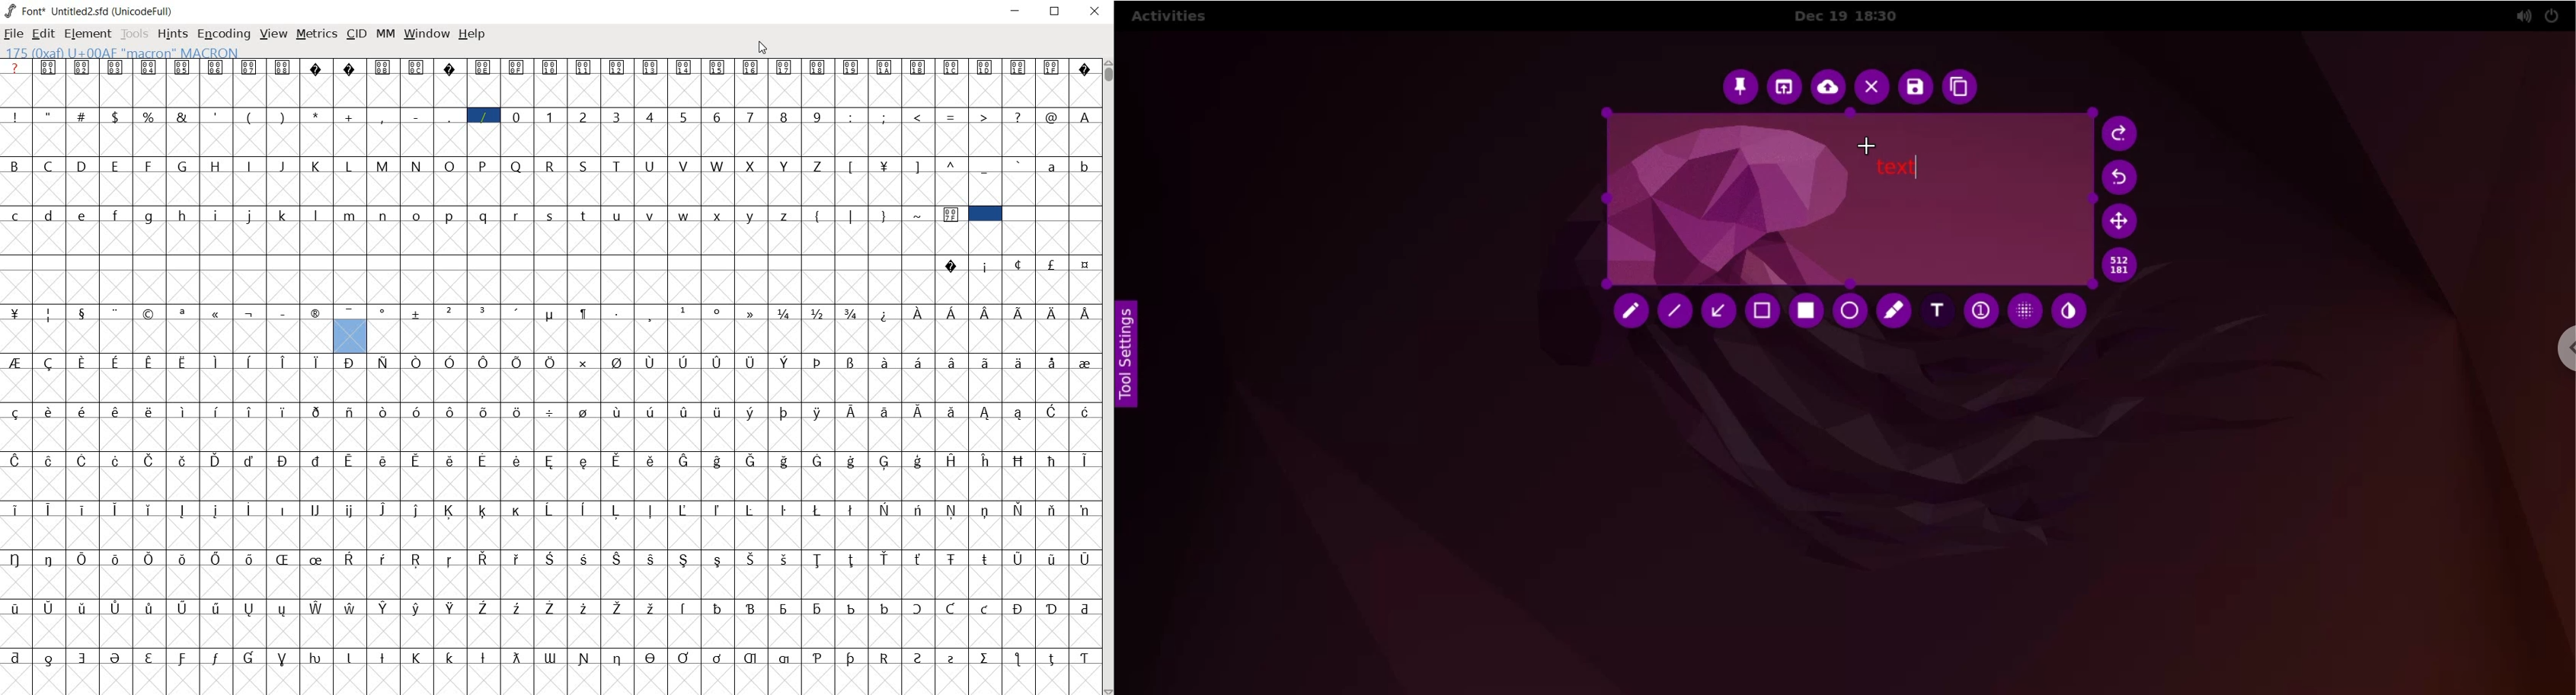 The height and width of the screenshot is (700, 2576). What do you see at coordinates (250, 216) in the screenshot?
I see `j` at bounding box center [250, 216].